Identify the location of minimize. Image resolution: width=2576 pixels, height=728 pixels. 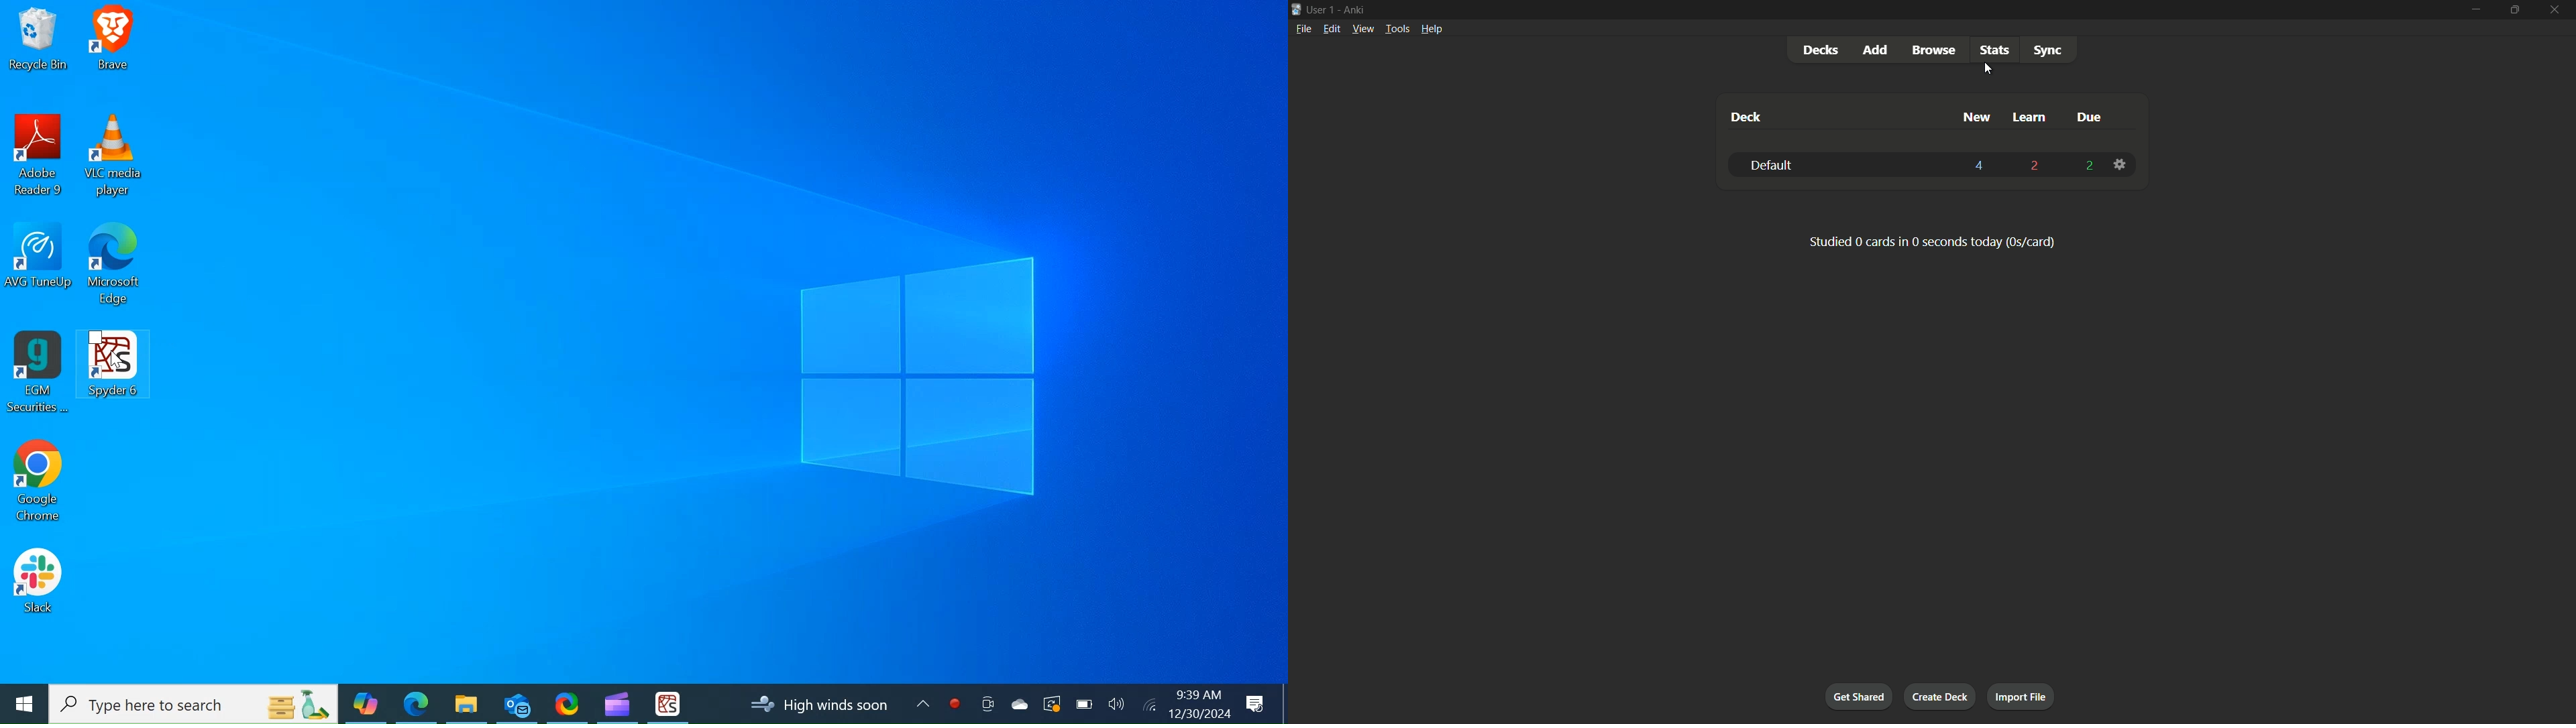
(2475, 11).